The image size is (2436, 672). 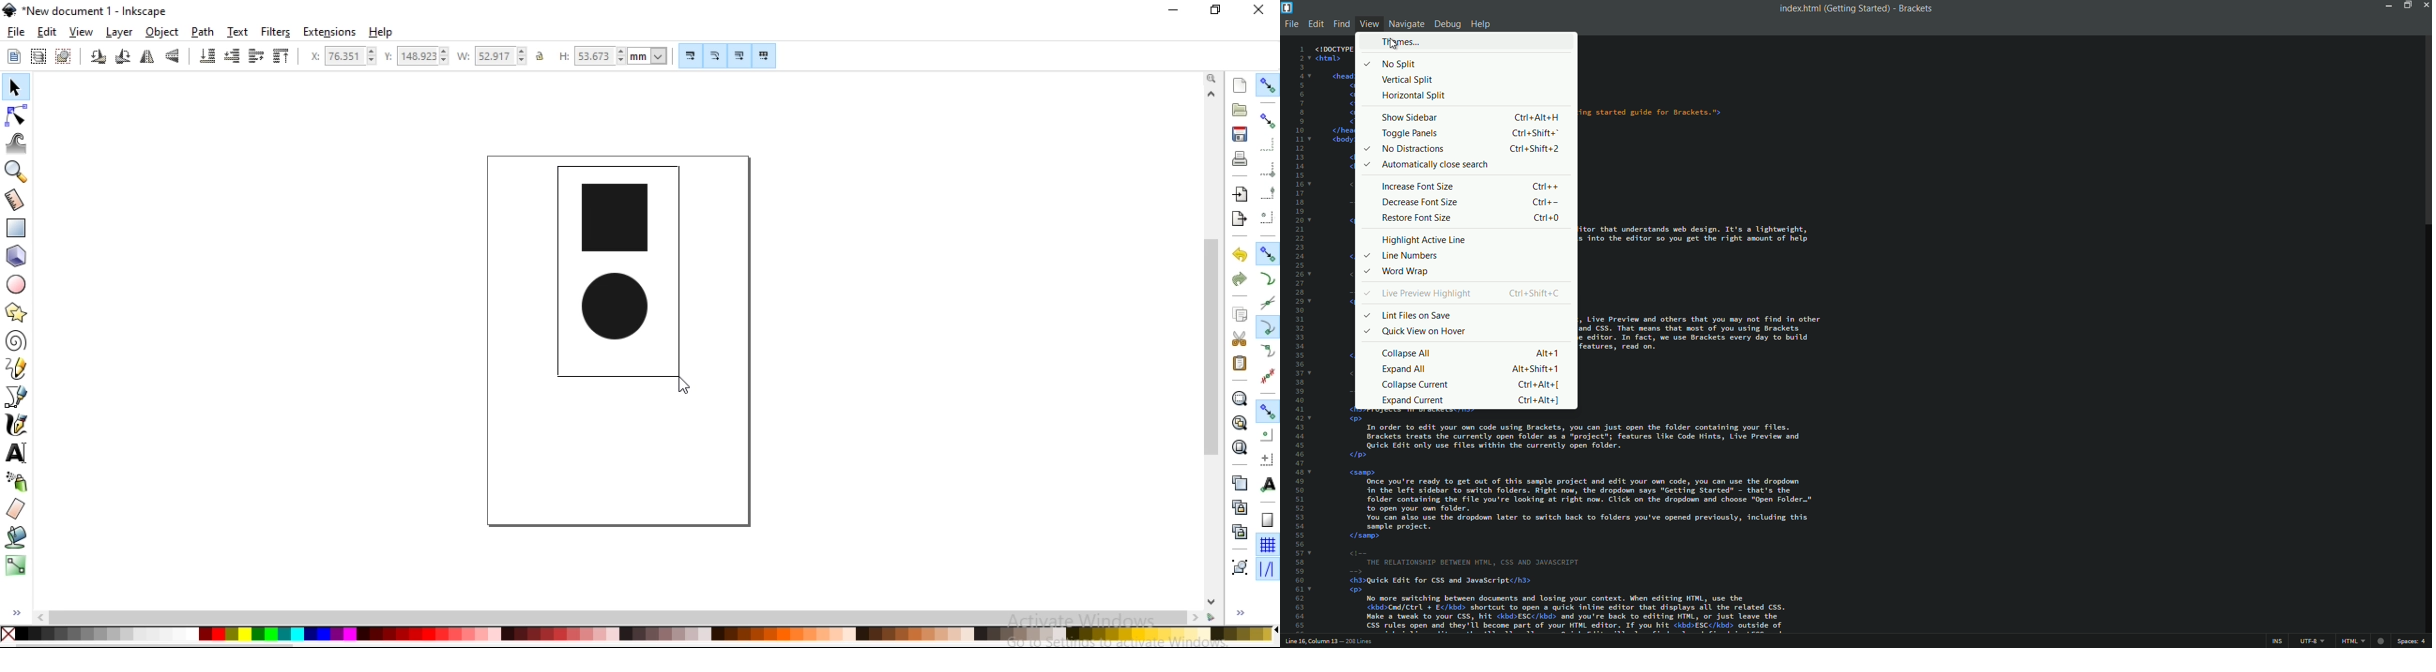 What do you see at coordinates (1340, 25) in the screenshot?
I see `find menu` at bounding box center [1340, 25].